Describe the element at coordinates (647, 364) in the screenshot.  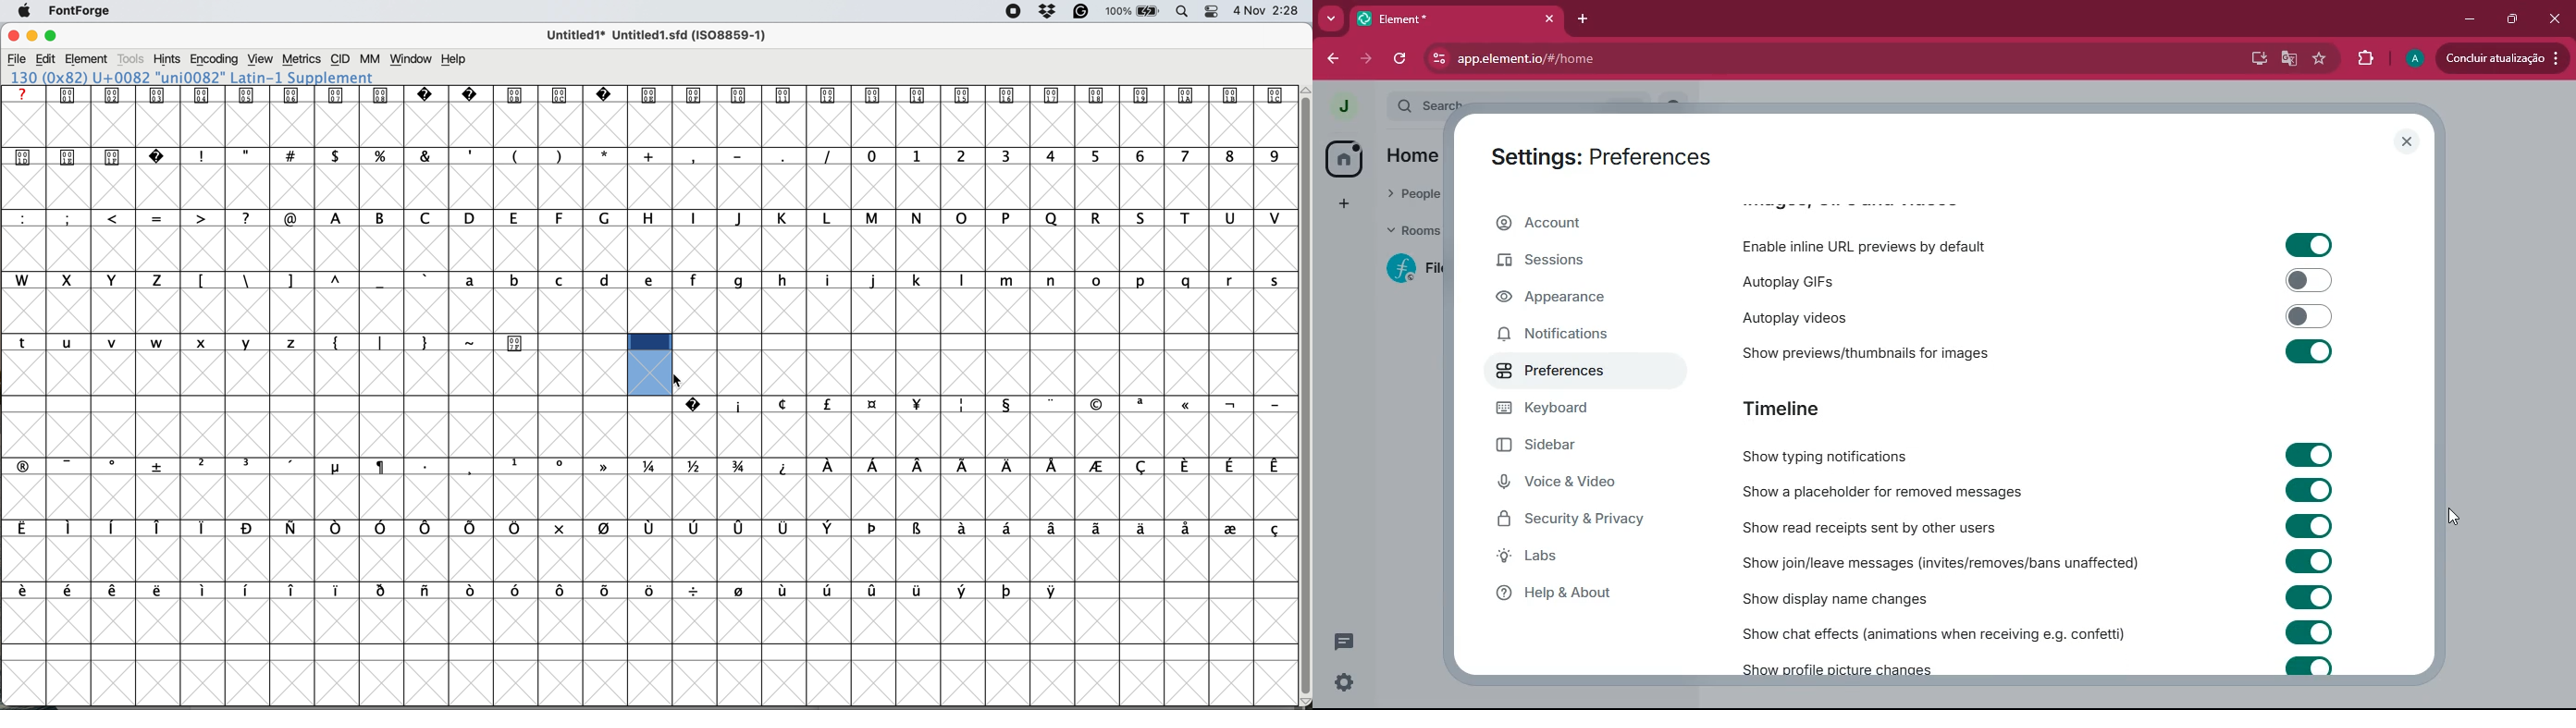
I see `unmapped glyph slot` at that location.